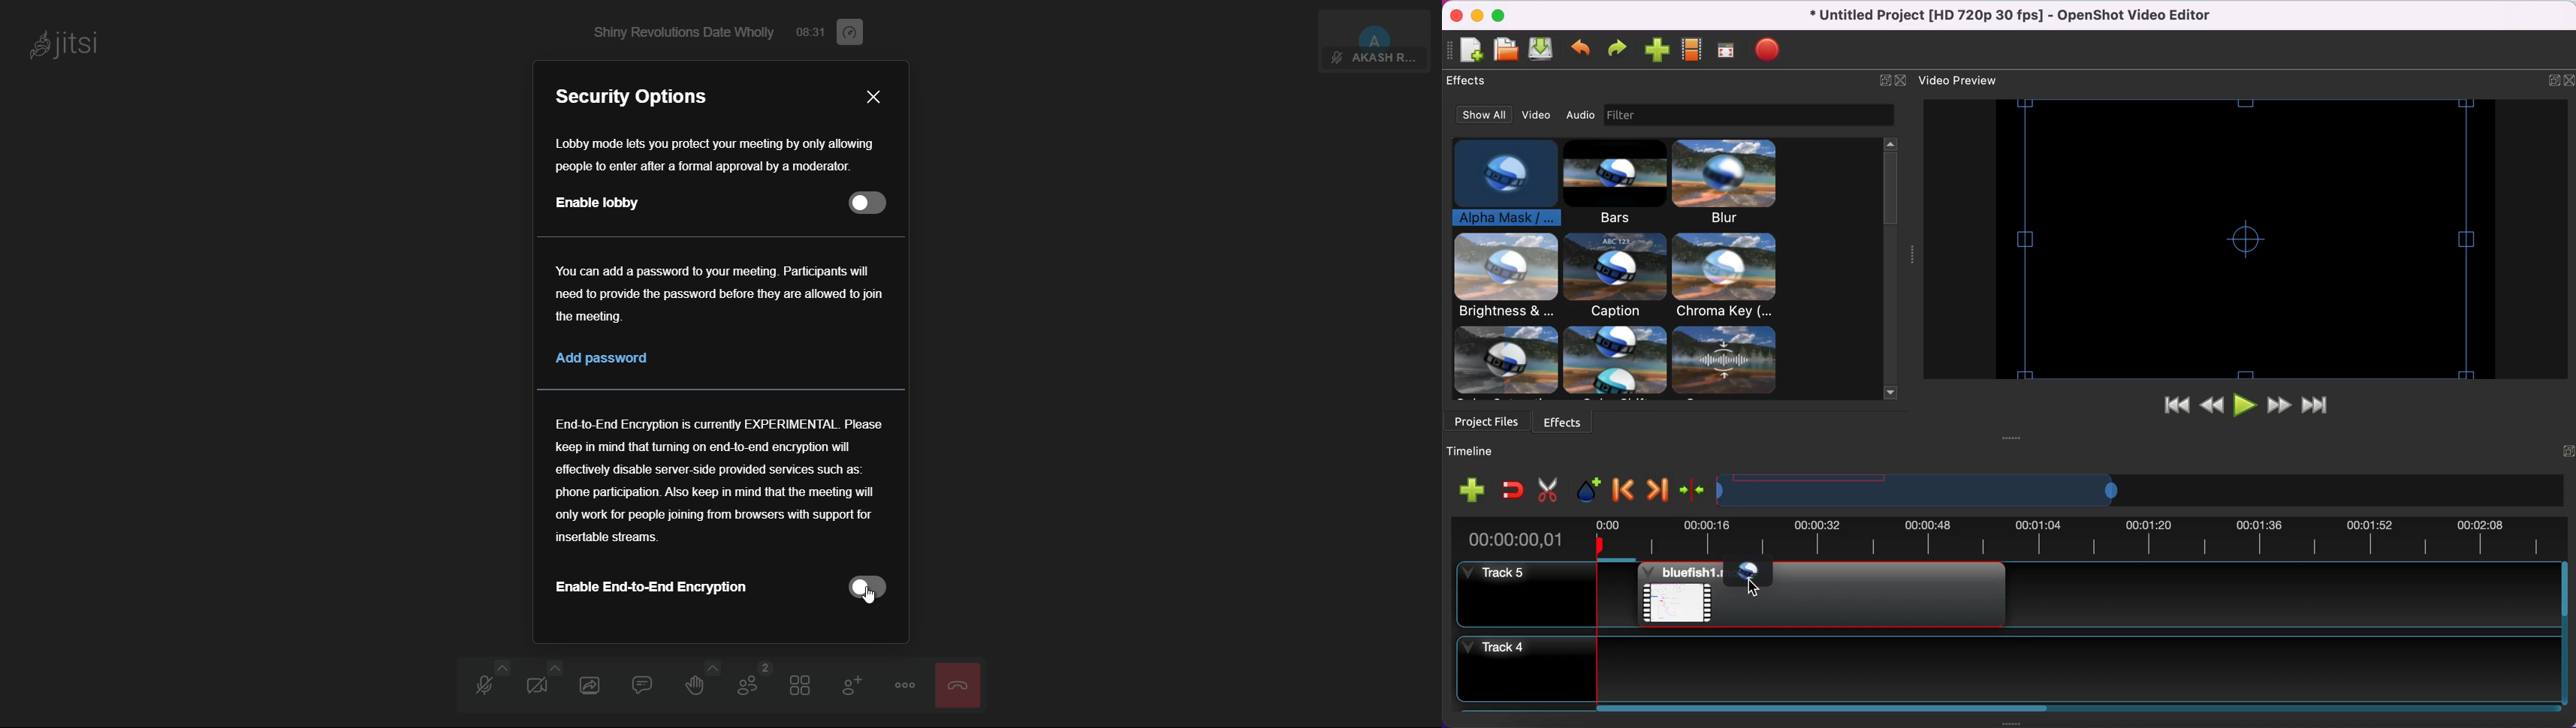 The height and width of the screenshot is (728, 2576). Describe the element at coordinates (1507, 278) in the screenshot. I see `brightness` at that location.